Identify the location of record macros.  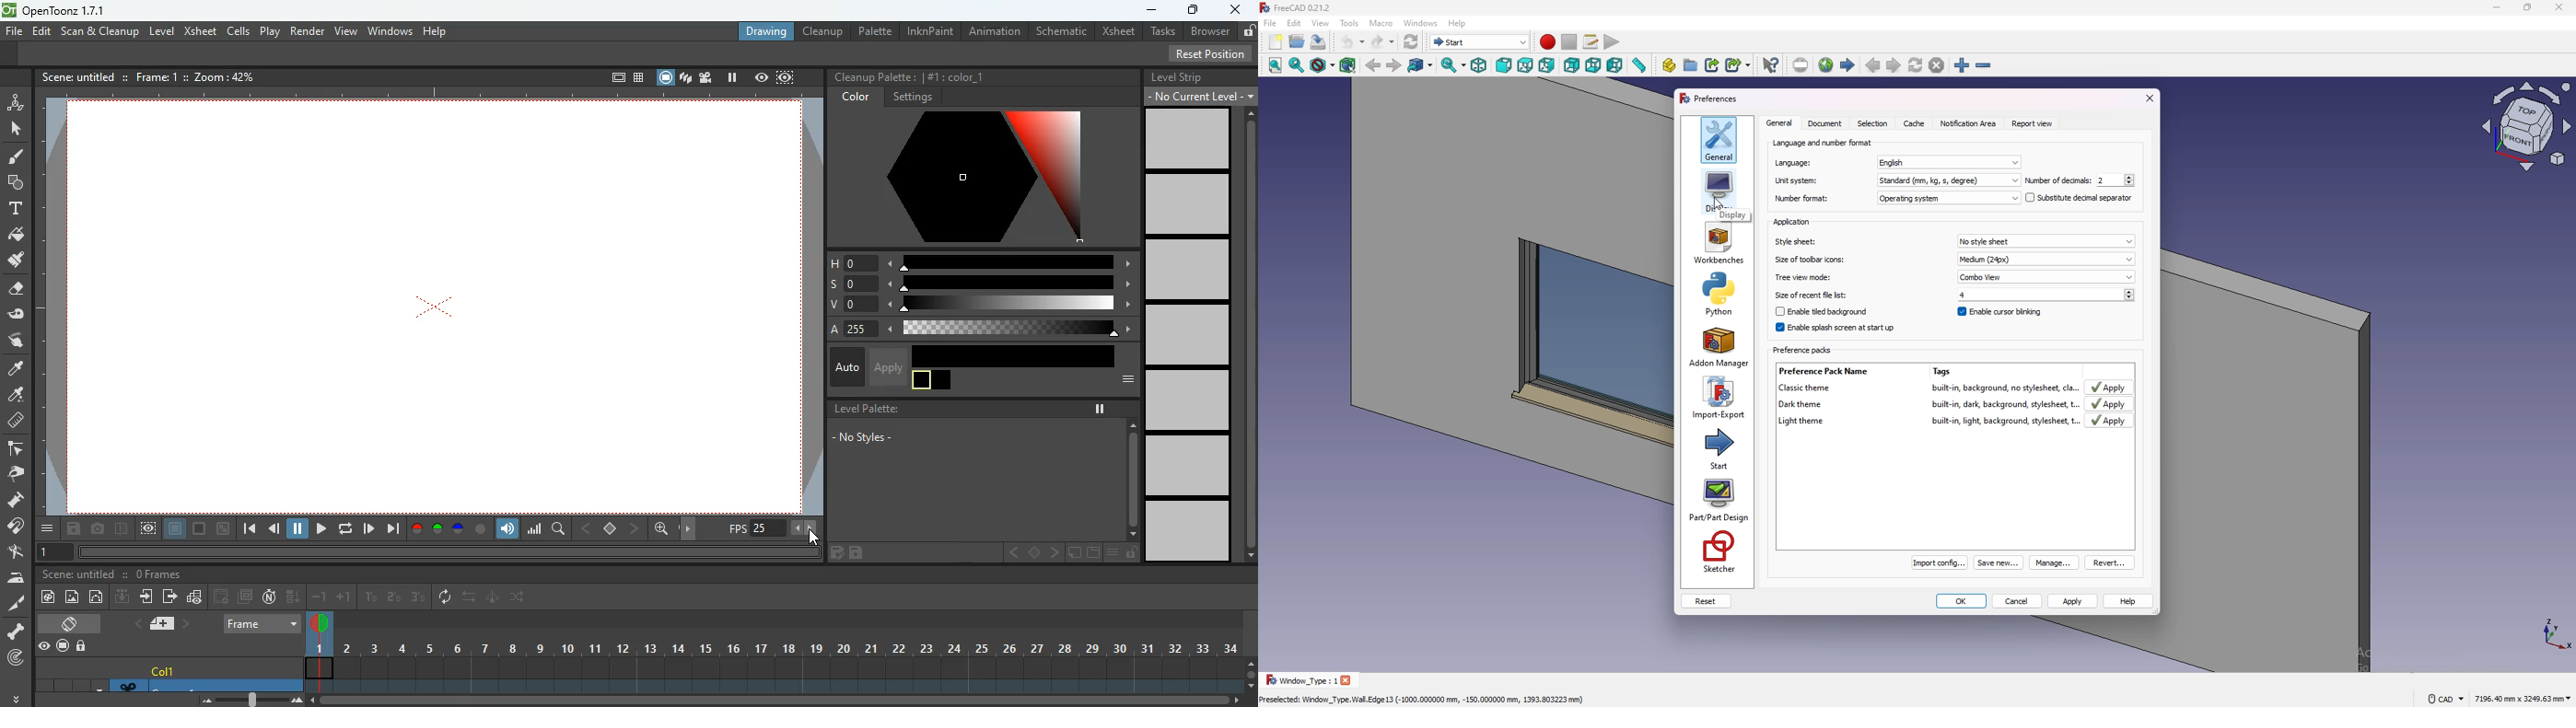
(1547, 42).